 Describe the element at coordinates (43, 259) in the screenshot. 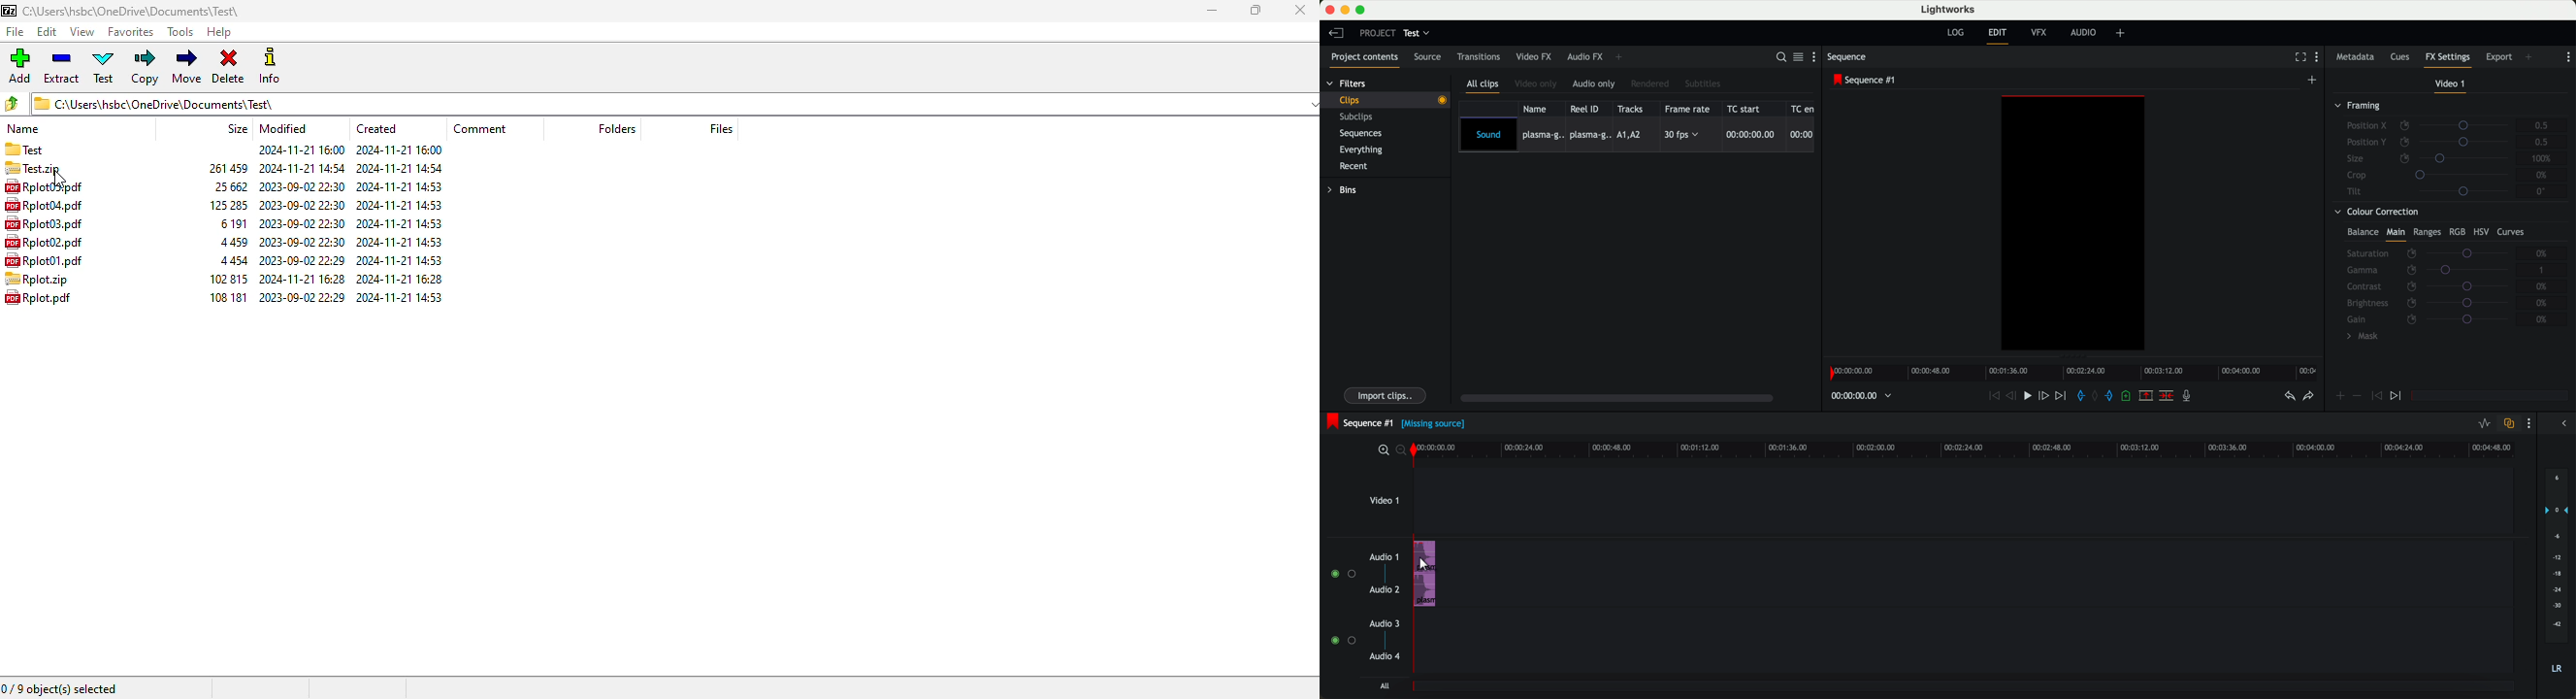

I see `file name` at that location.